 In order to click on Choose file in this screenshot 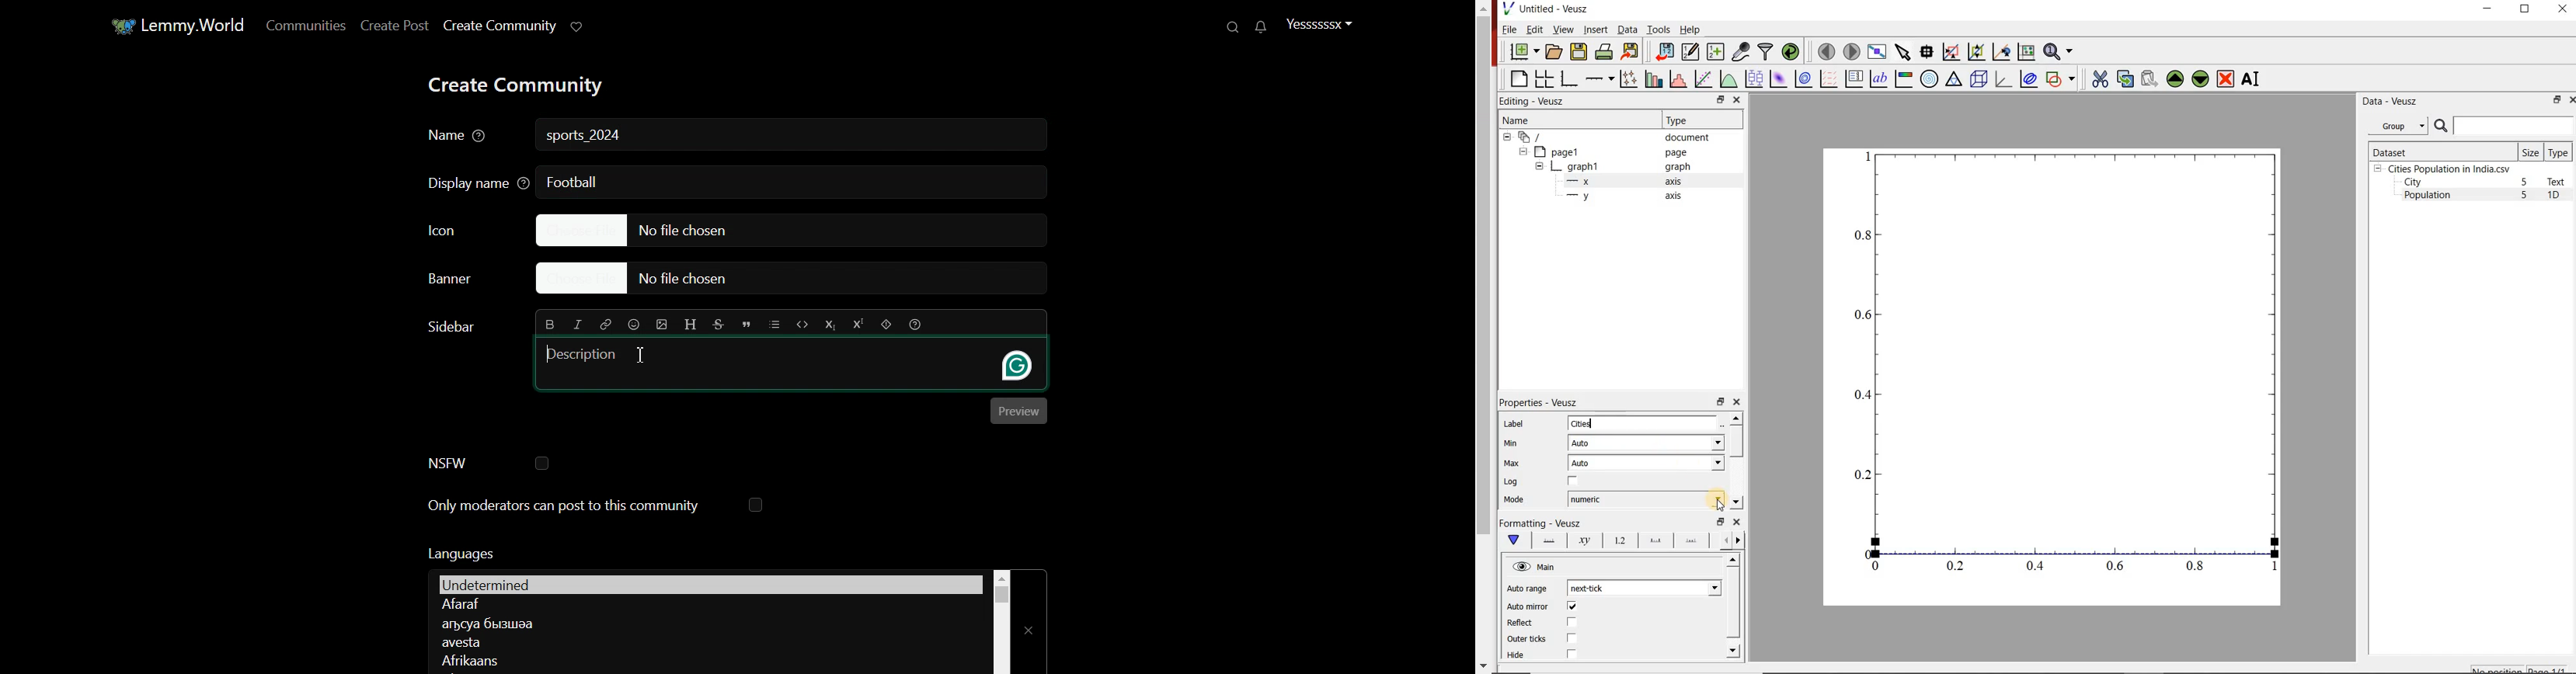, I will do `click(790, 229)`.